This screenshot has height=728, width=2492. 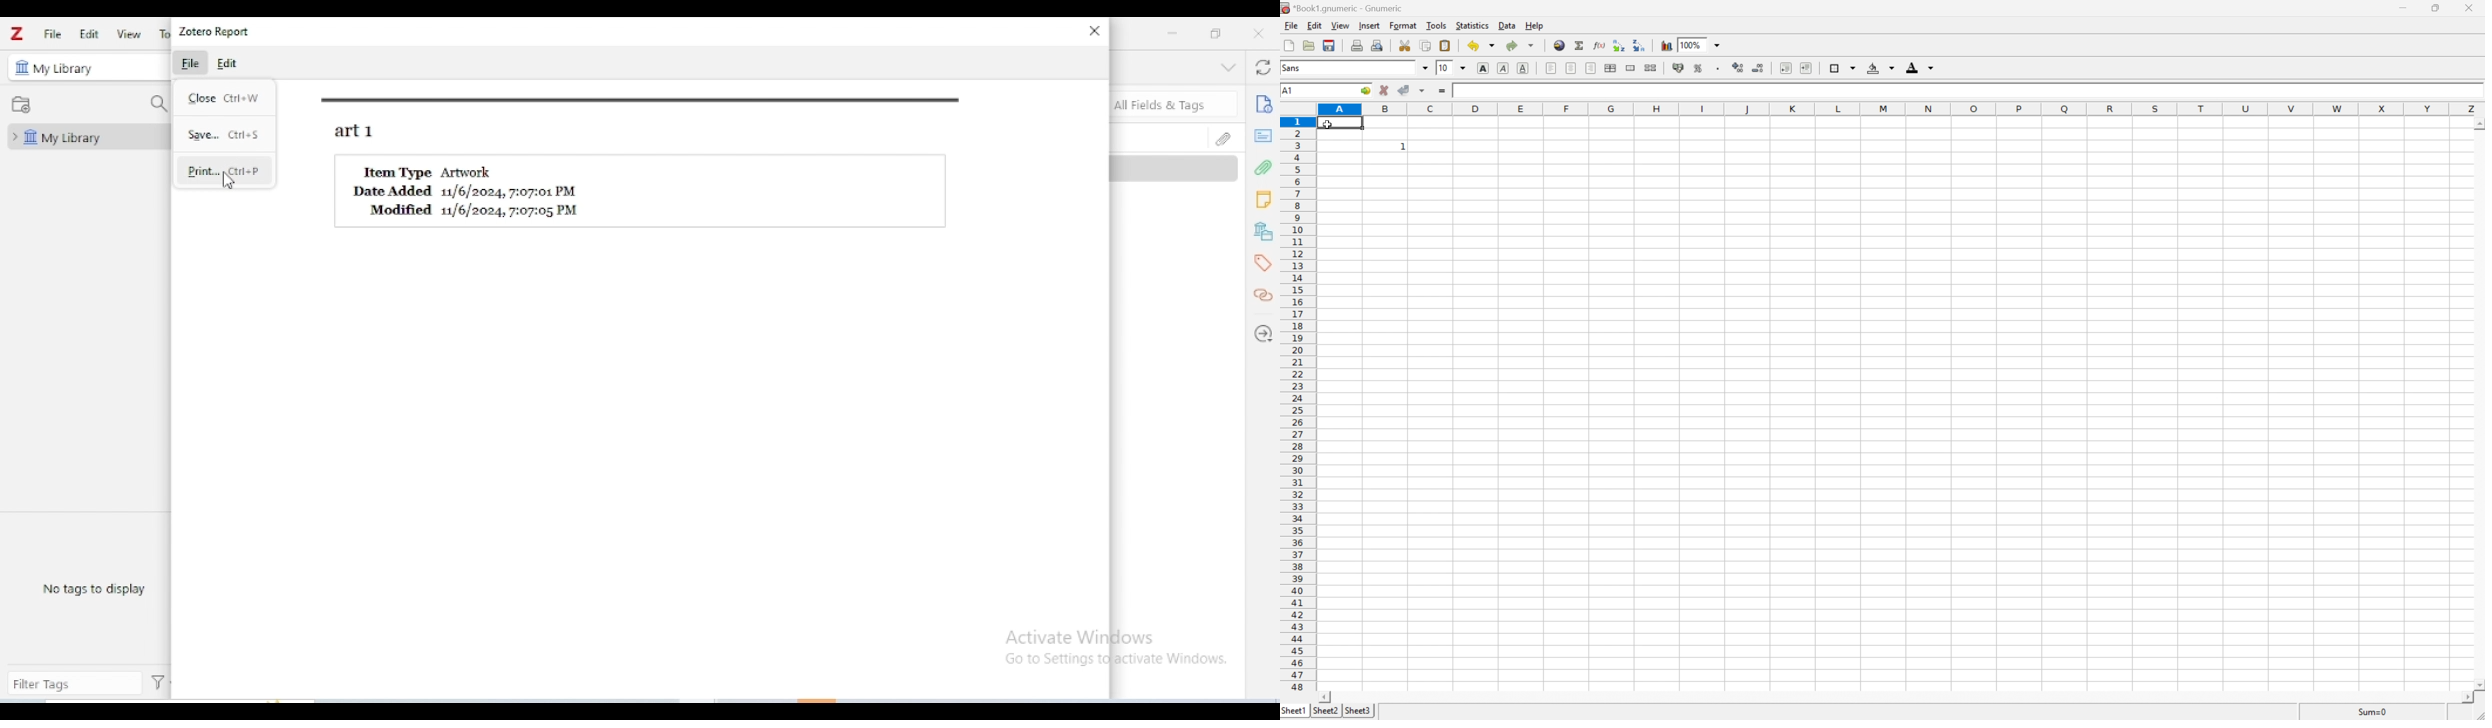 What do you see at coordinates (1262, 295) in the screenshot?
I see `related` at bounding box center [1262, 295].